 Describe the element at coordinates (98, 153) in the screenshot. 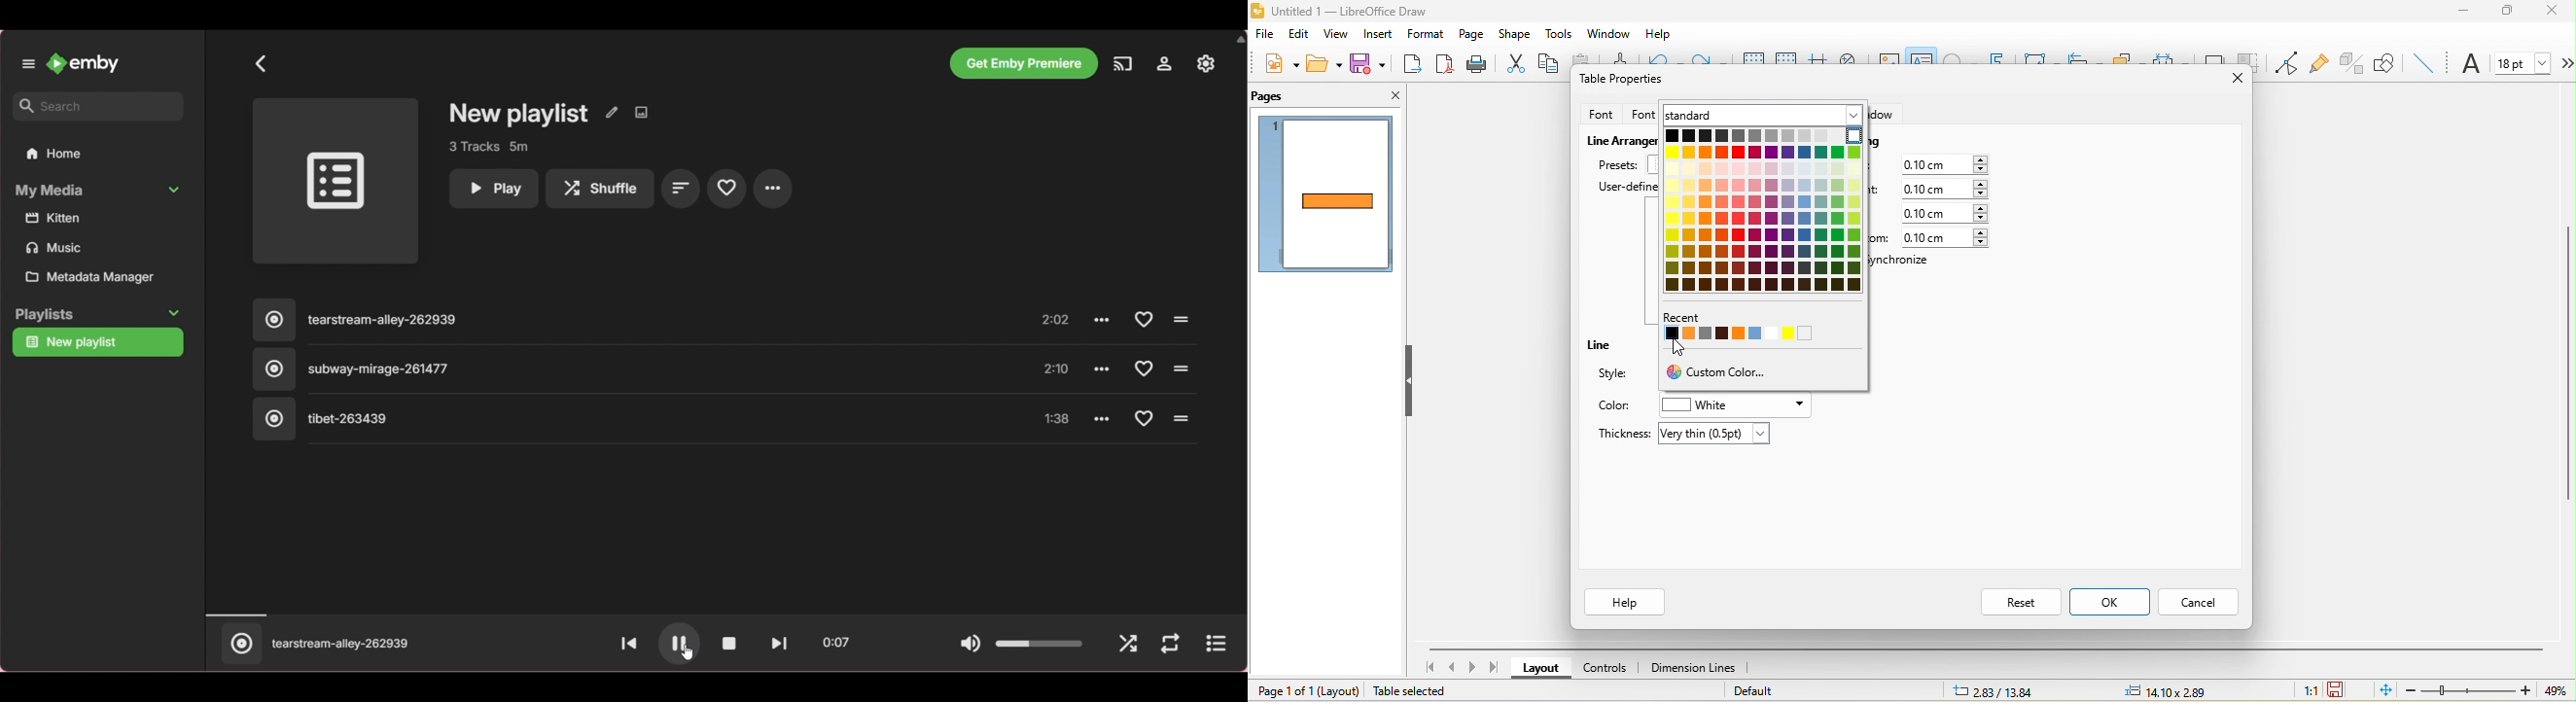

I see `Go to home` at that location.